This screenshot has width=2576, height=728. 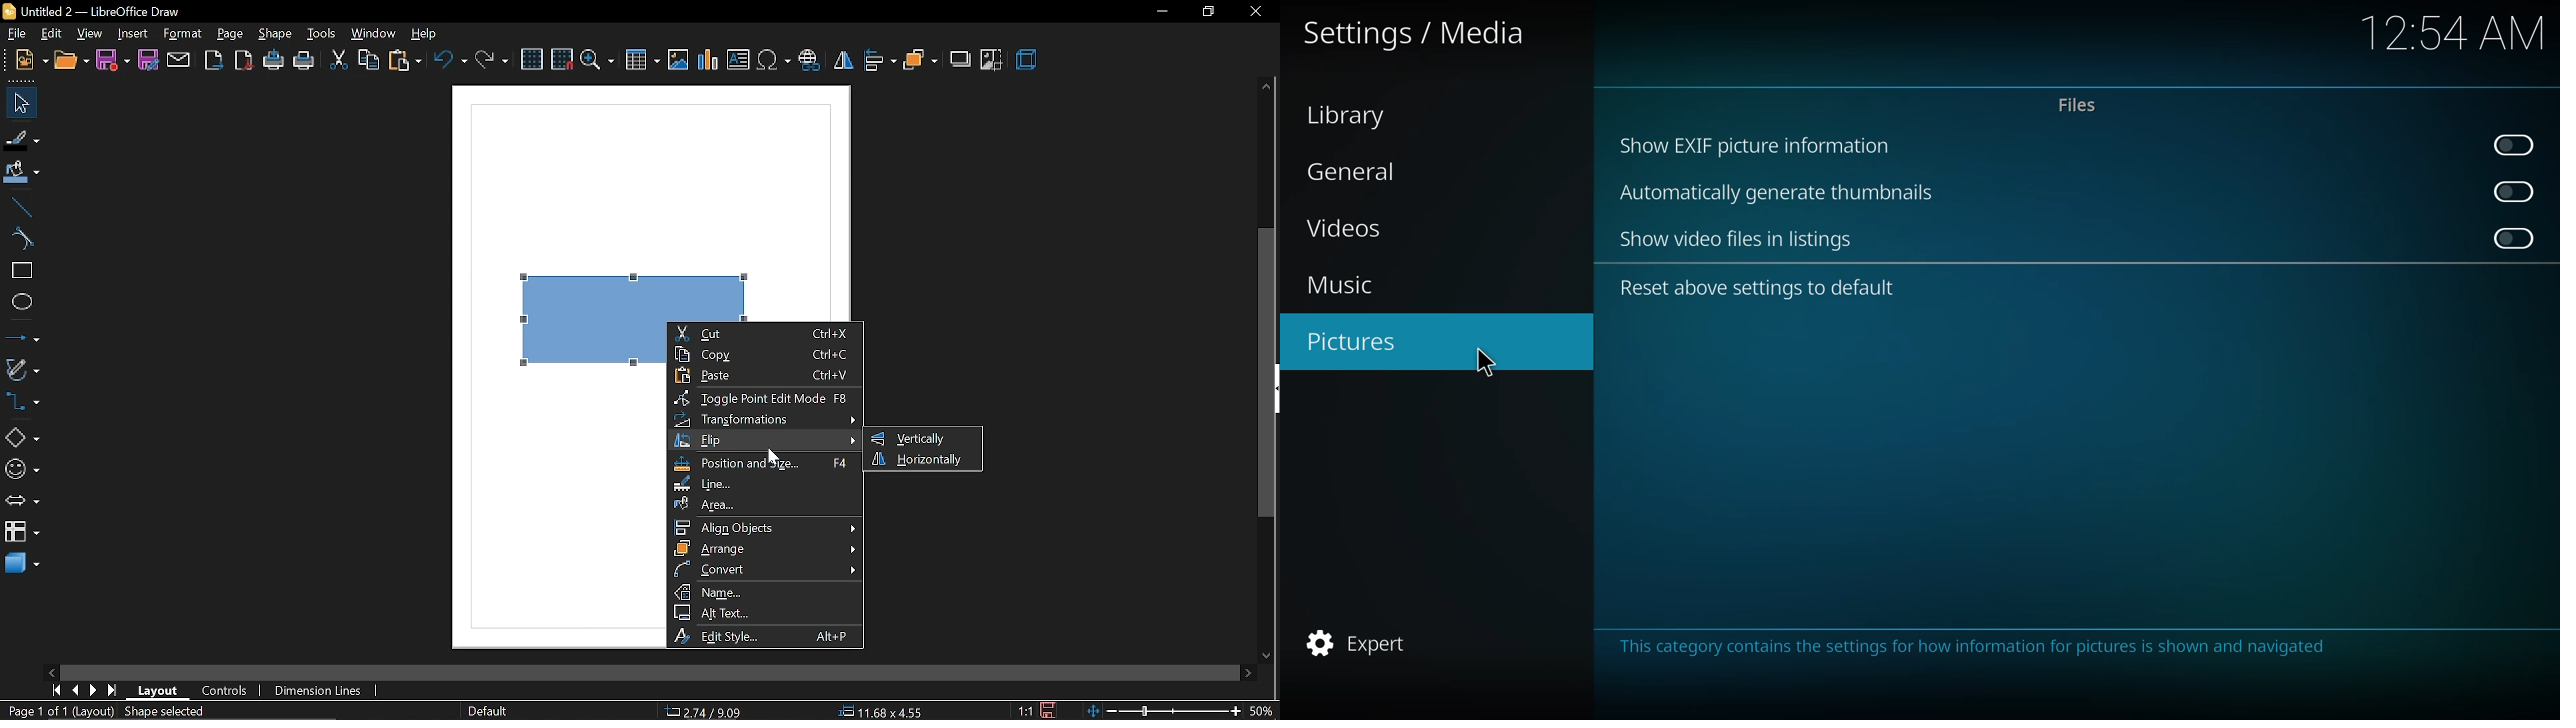 What do you see at coordinates (882, 60) in the screenshot?
I see `align` at bounding box center [882, 60].